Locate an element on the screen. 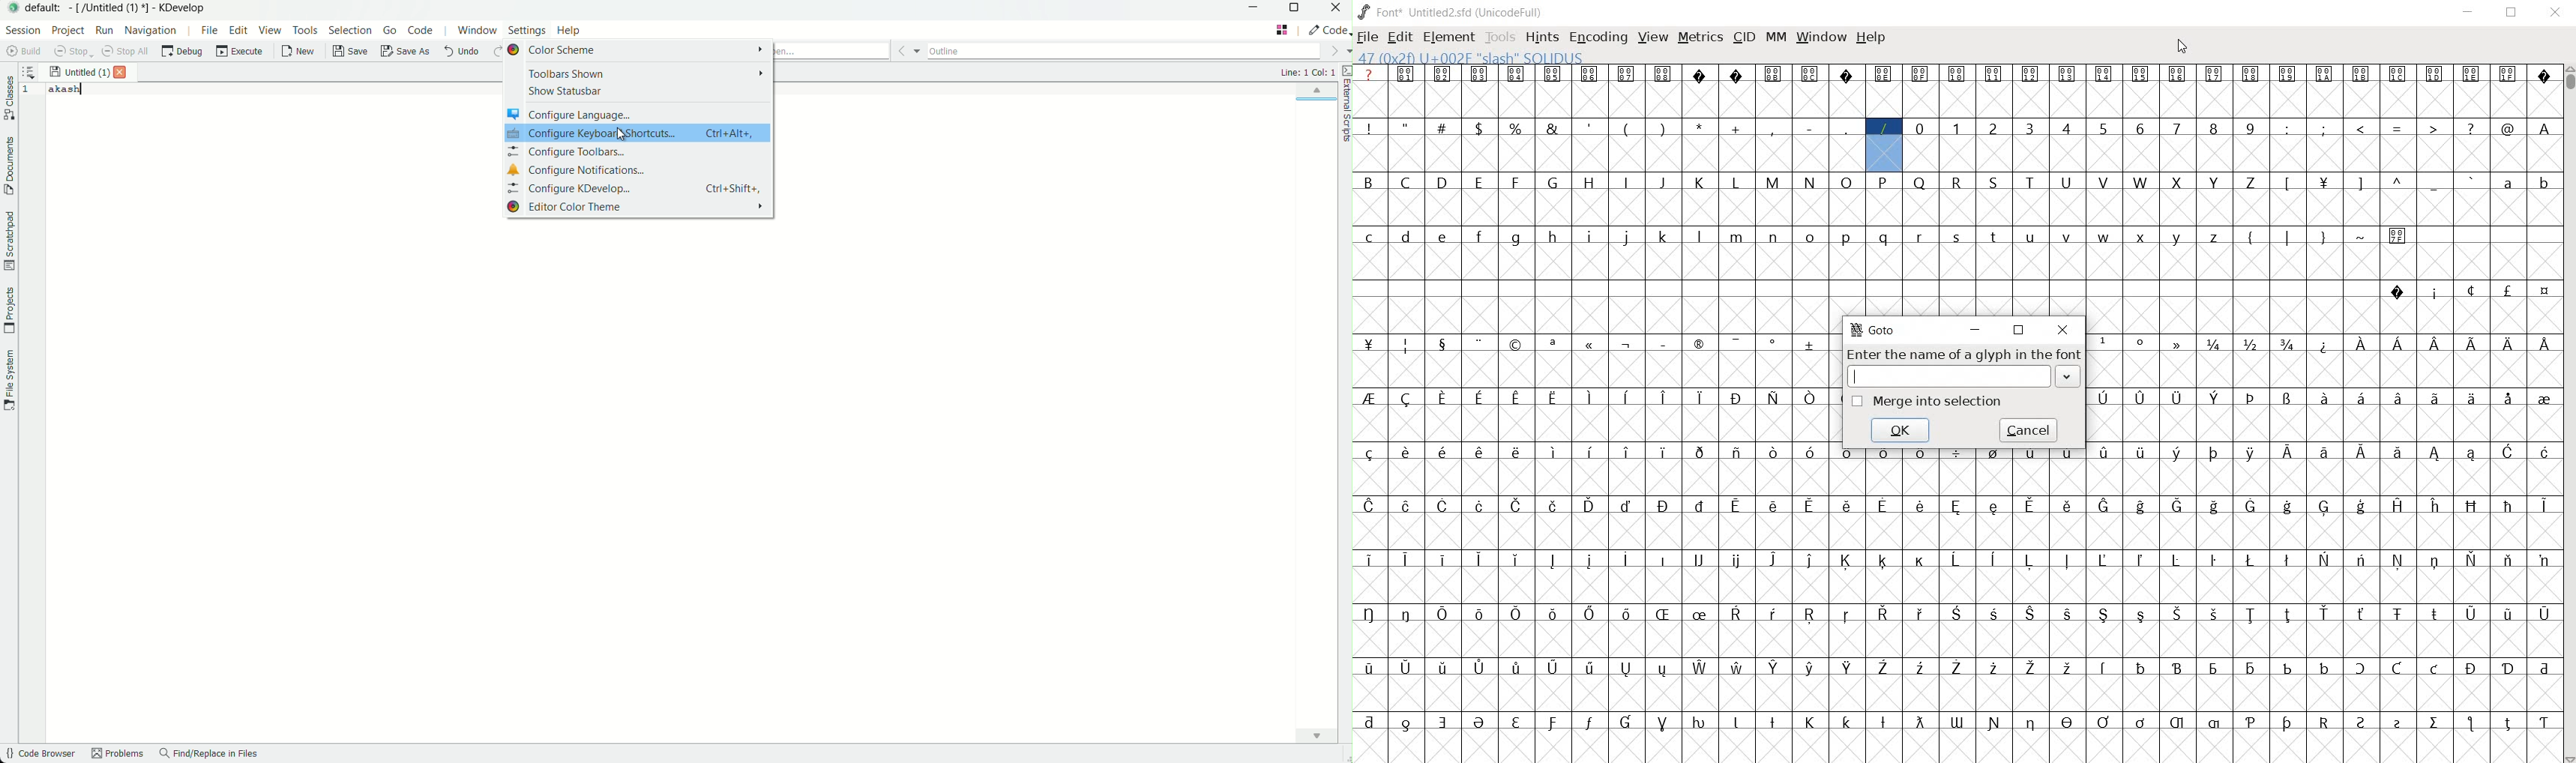 This screenshot has width=2576, height=784. execute is located at coordinates (240, 52).